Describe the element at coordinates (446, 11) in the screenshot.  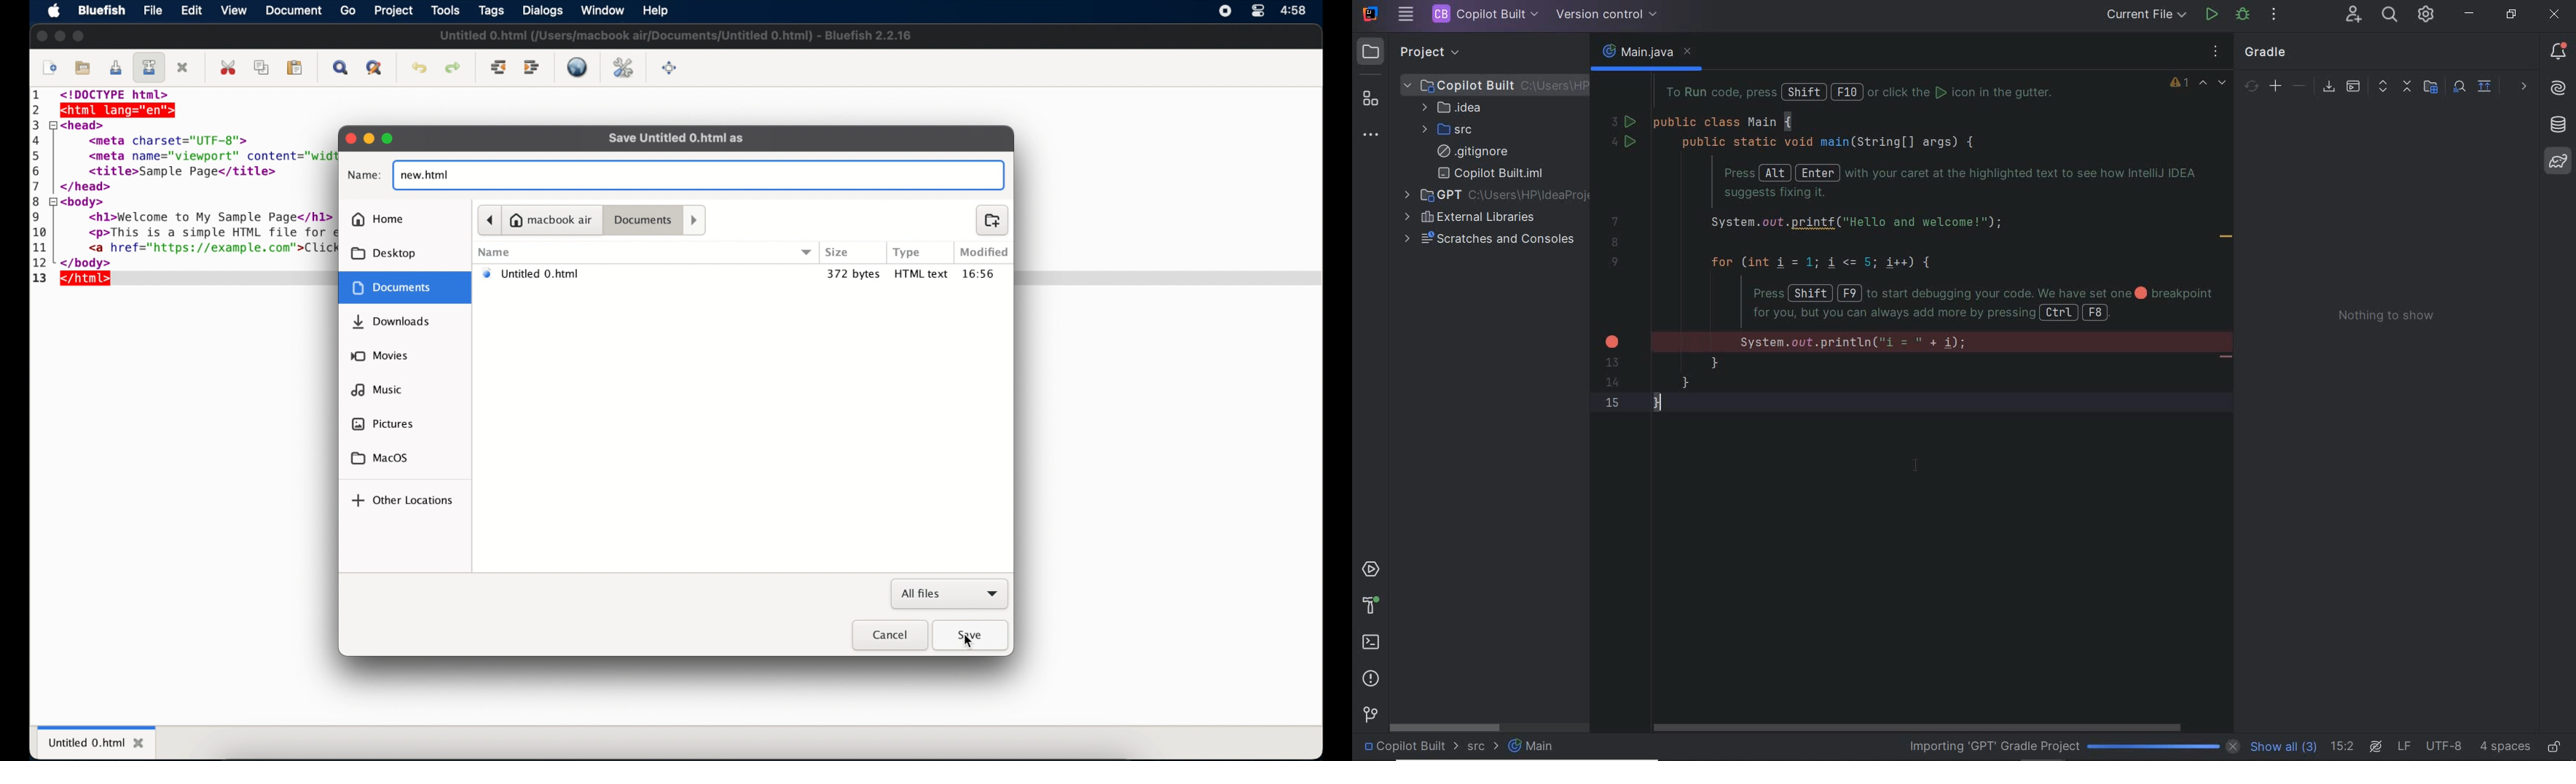
I see `tools` at that location.